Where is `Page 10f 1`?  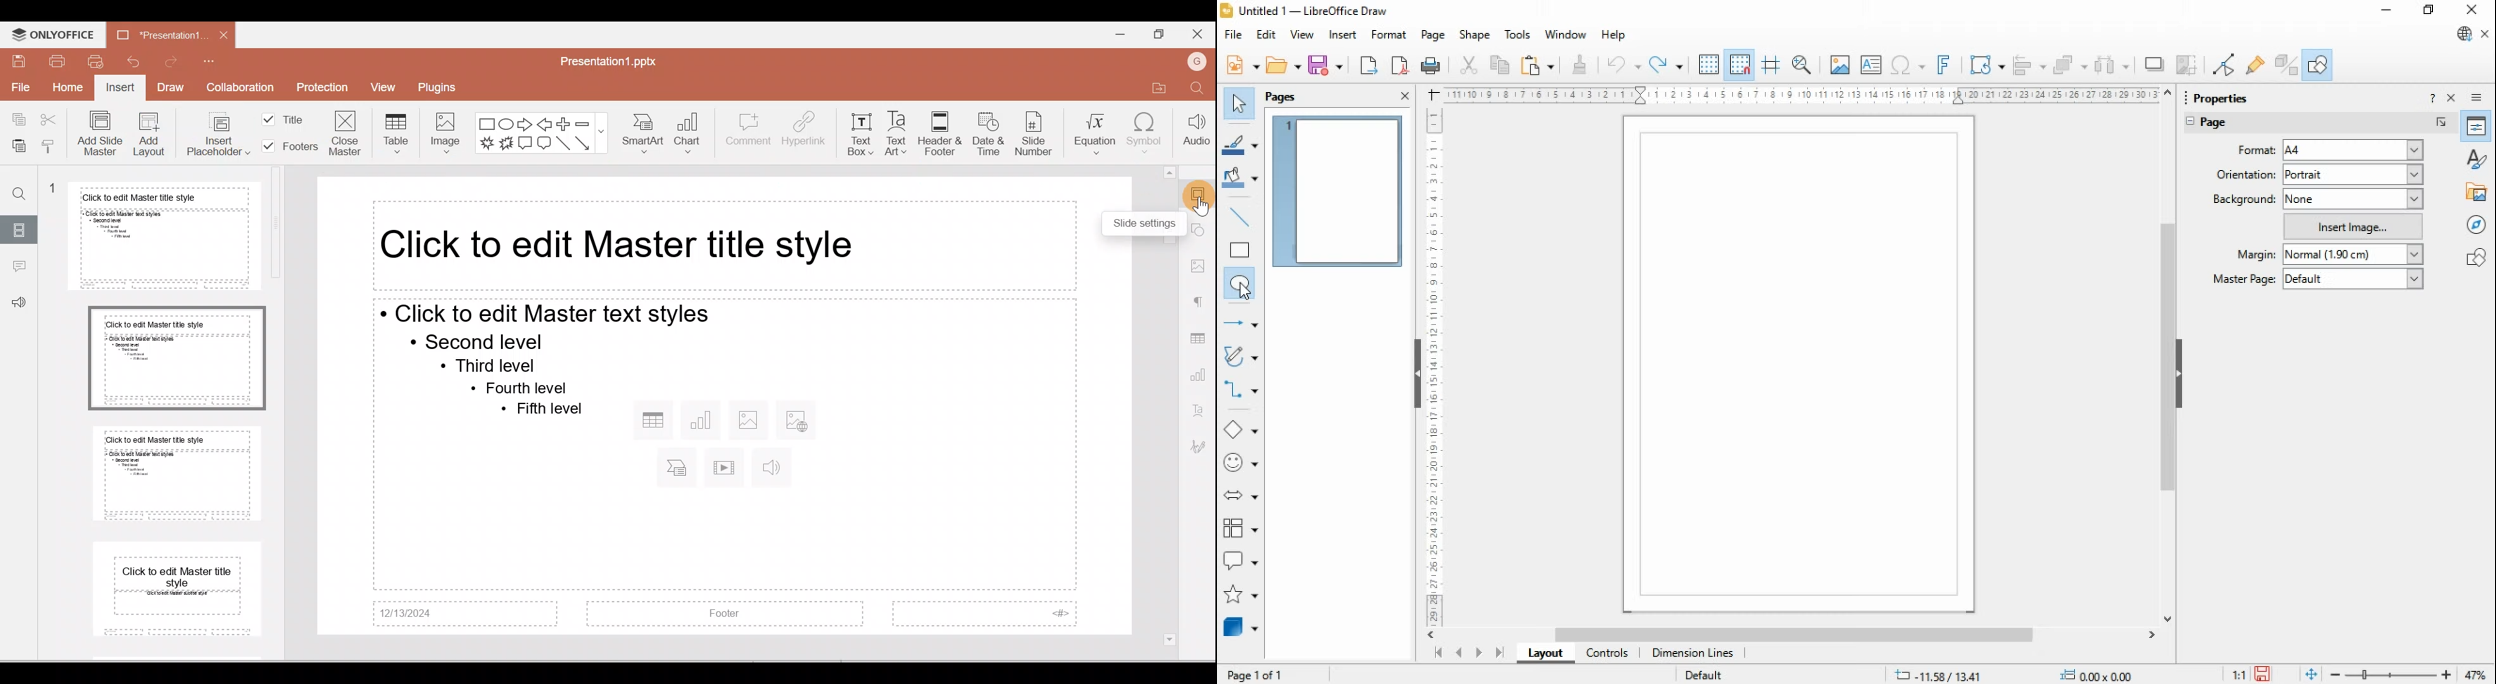 Page 10f 1 is located at coordinates (1257, 674).